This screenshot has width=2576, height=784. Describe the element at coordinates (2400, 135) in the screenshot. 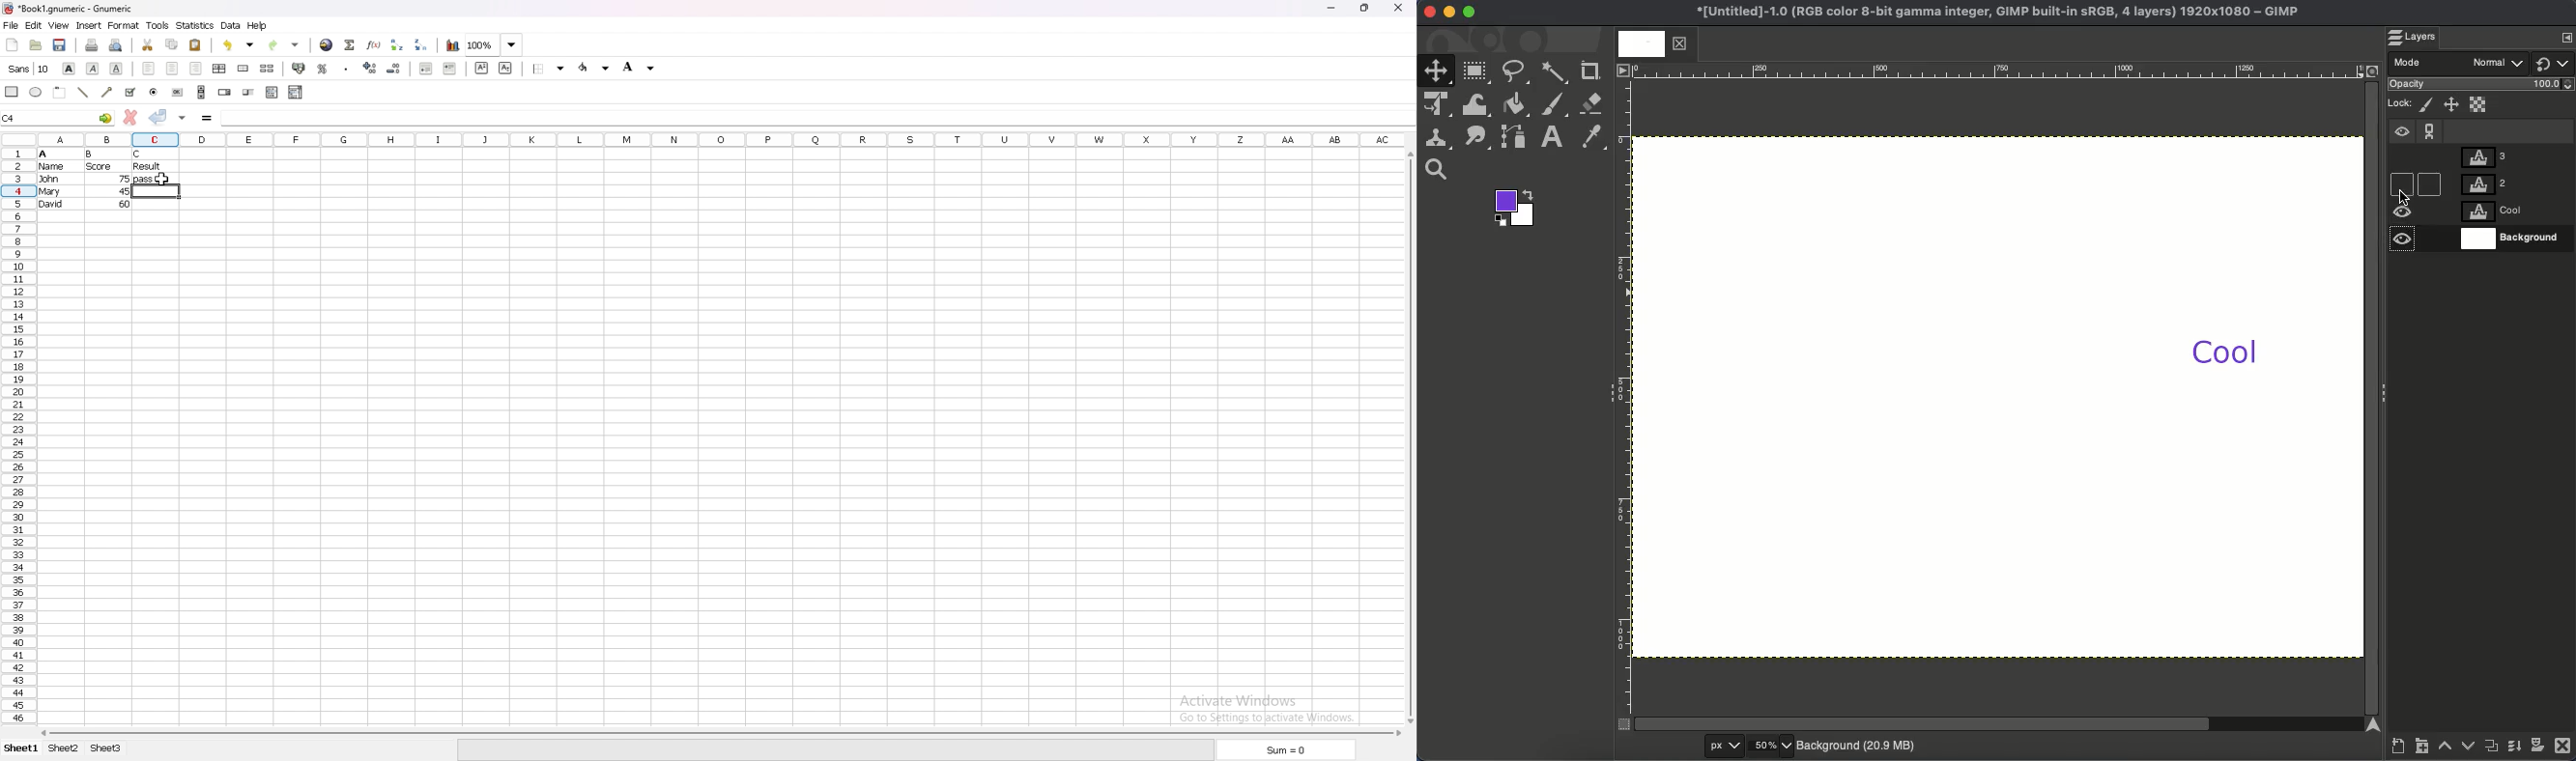

I see `Visible` at that location.